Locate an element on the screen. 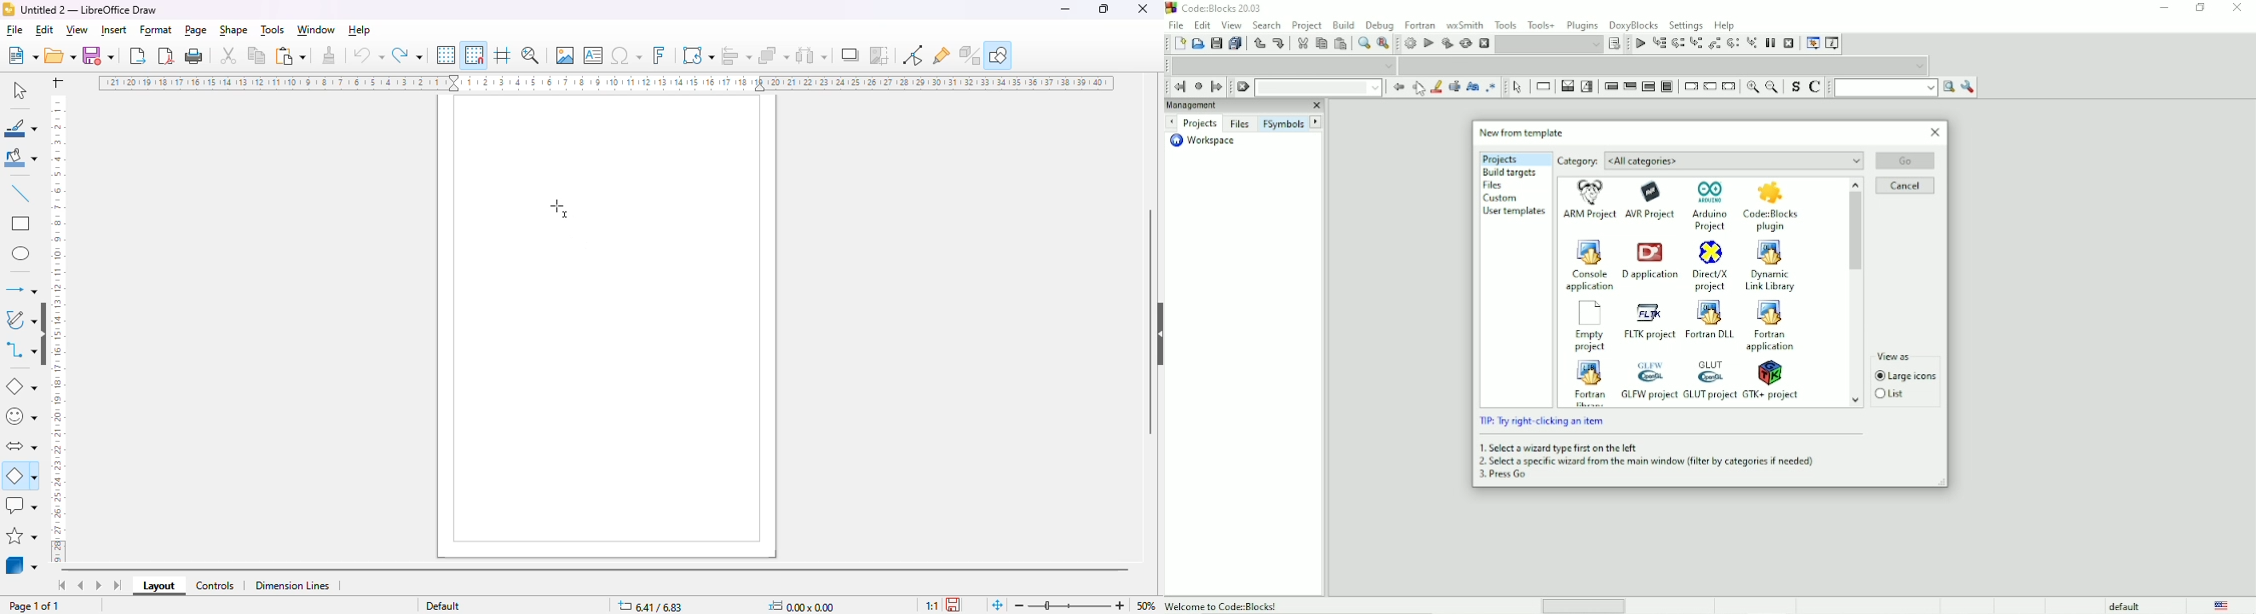 This screenshot has height=616, width=2268. View is located at coordinates (1232, 24).